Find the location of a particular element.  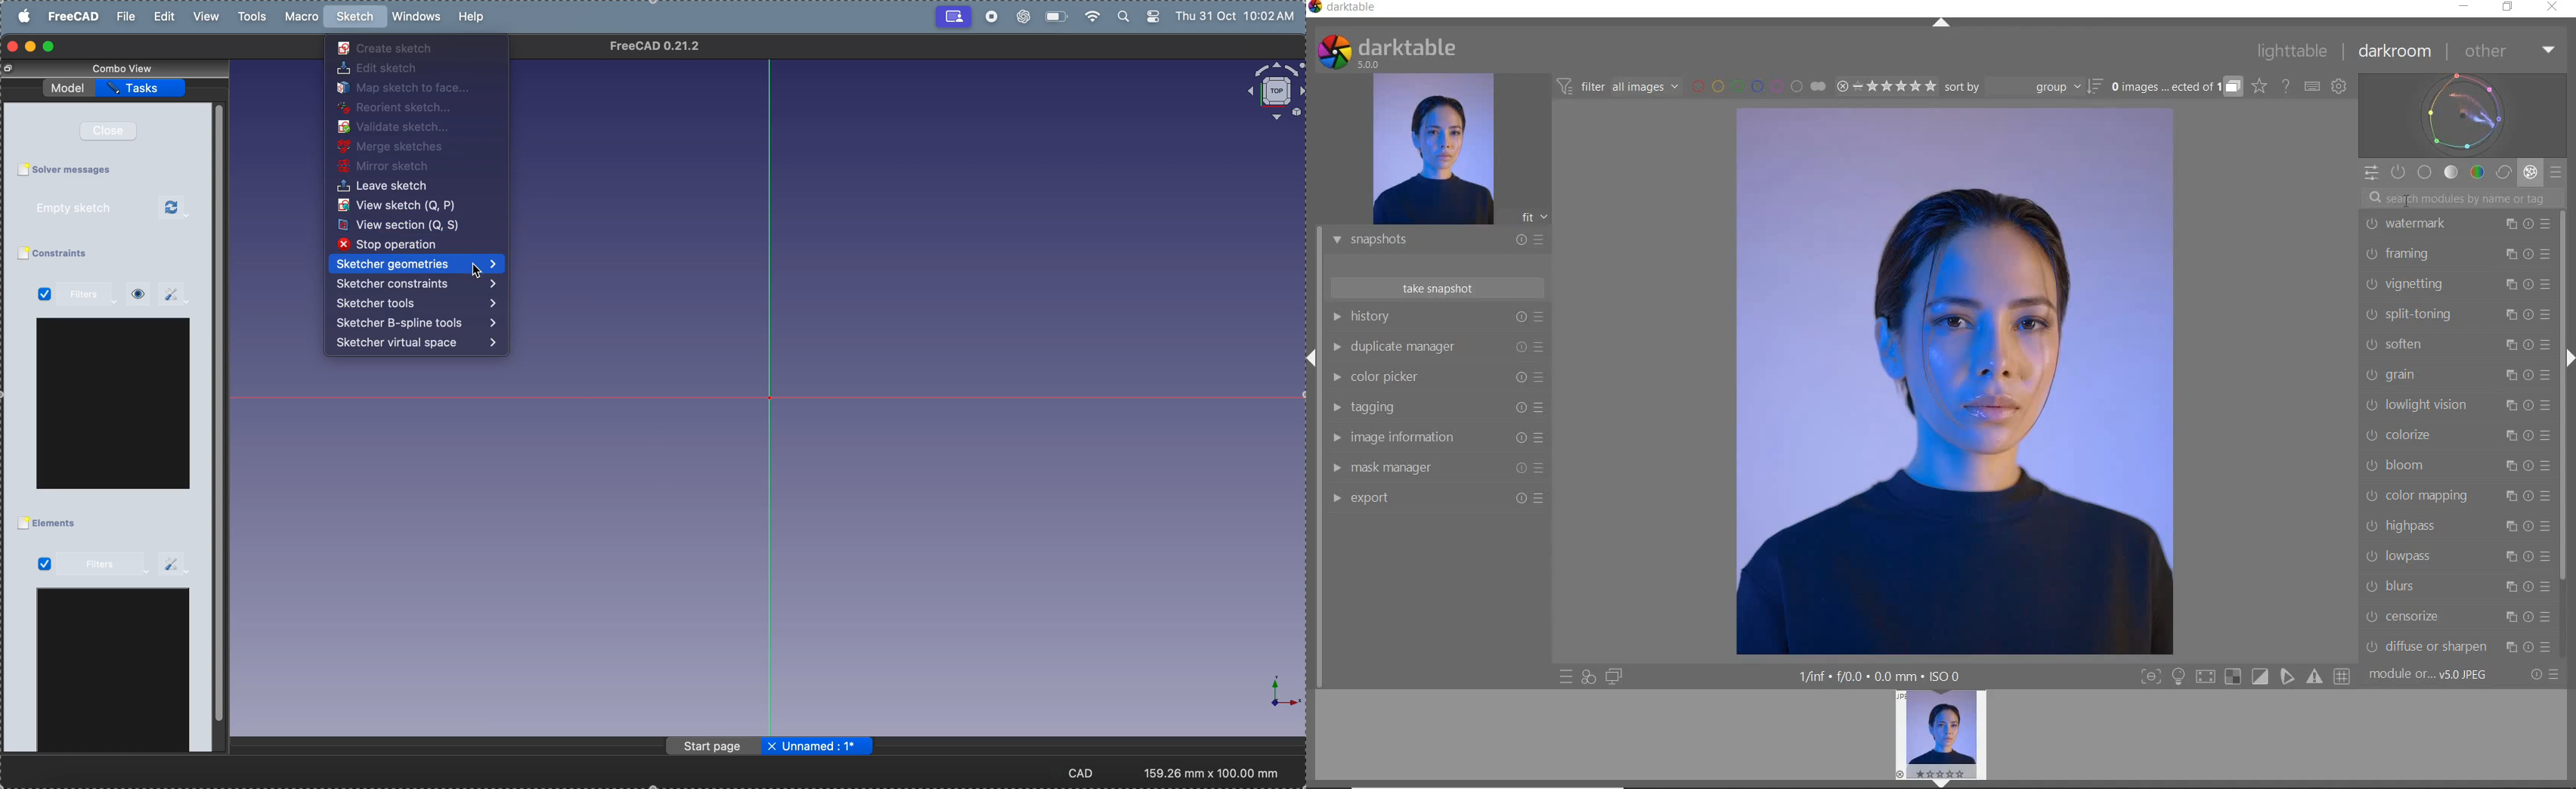

PRESETS is located at coordinates (2556, 172).